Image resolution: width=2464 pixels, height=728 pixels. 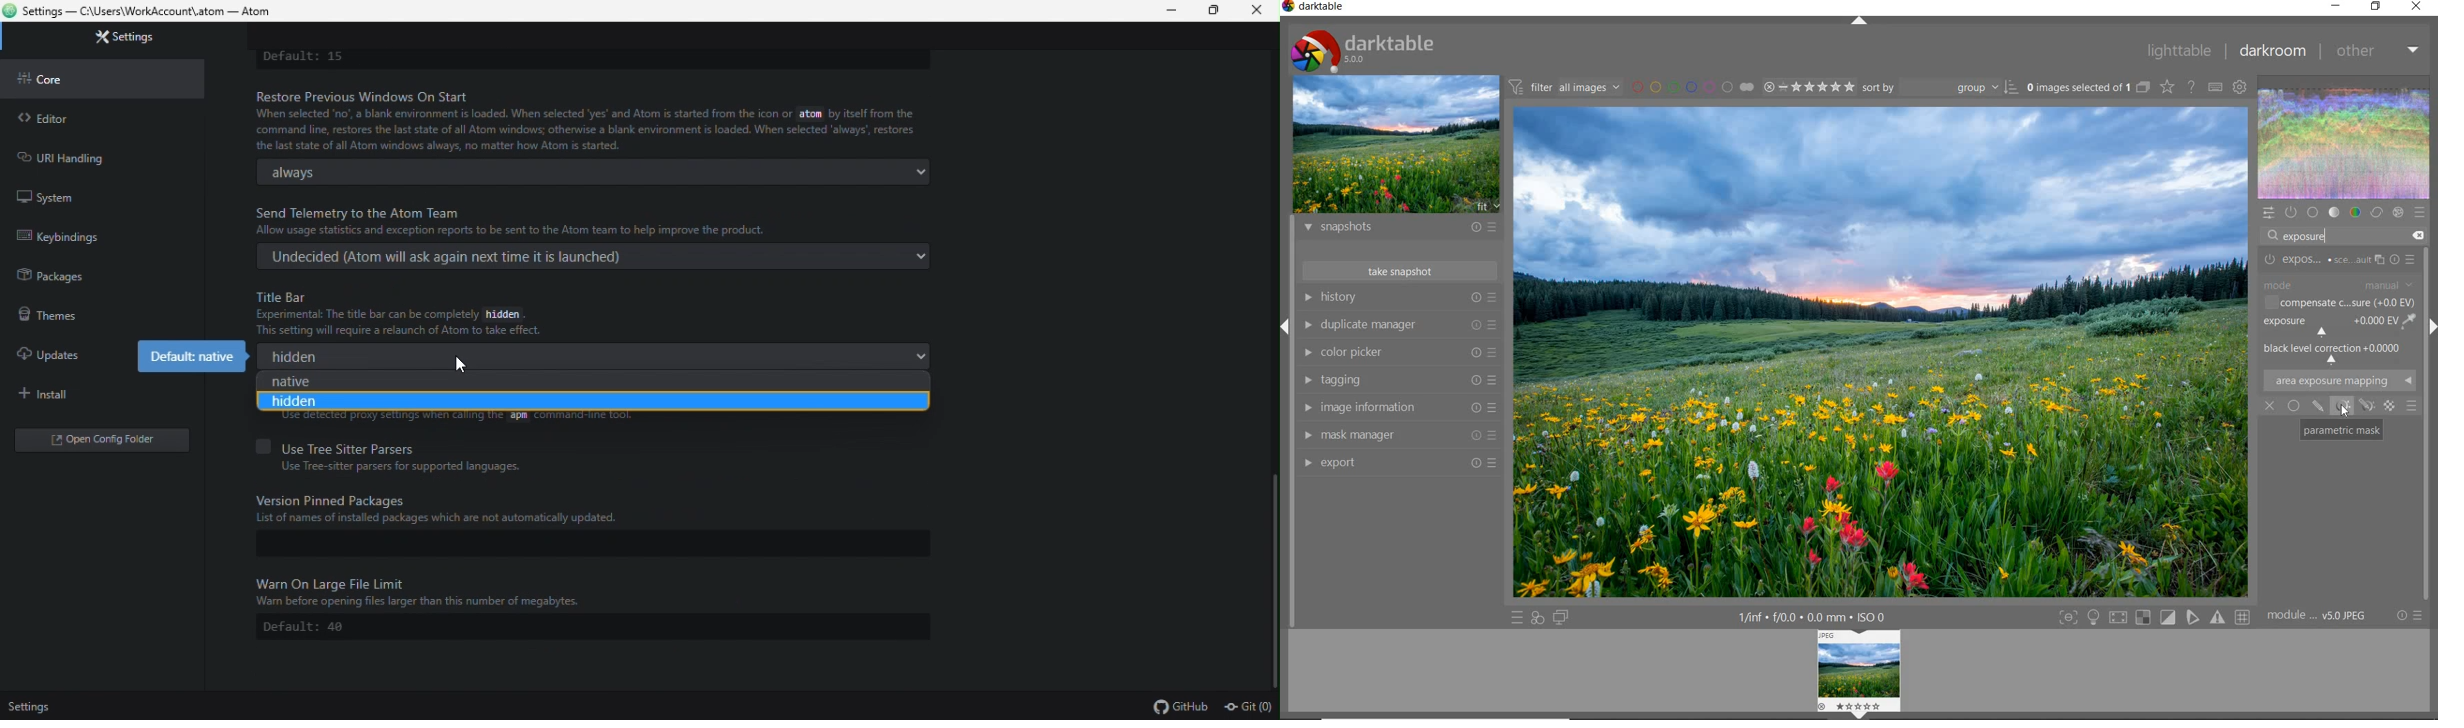 What do you see at coordinates (1401, 230) in the screenshot?
I see `snapshots` at bounding box center [1401, 230].